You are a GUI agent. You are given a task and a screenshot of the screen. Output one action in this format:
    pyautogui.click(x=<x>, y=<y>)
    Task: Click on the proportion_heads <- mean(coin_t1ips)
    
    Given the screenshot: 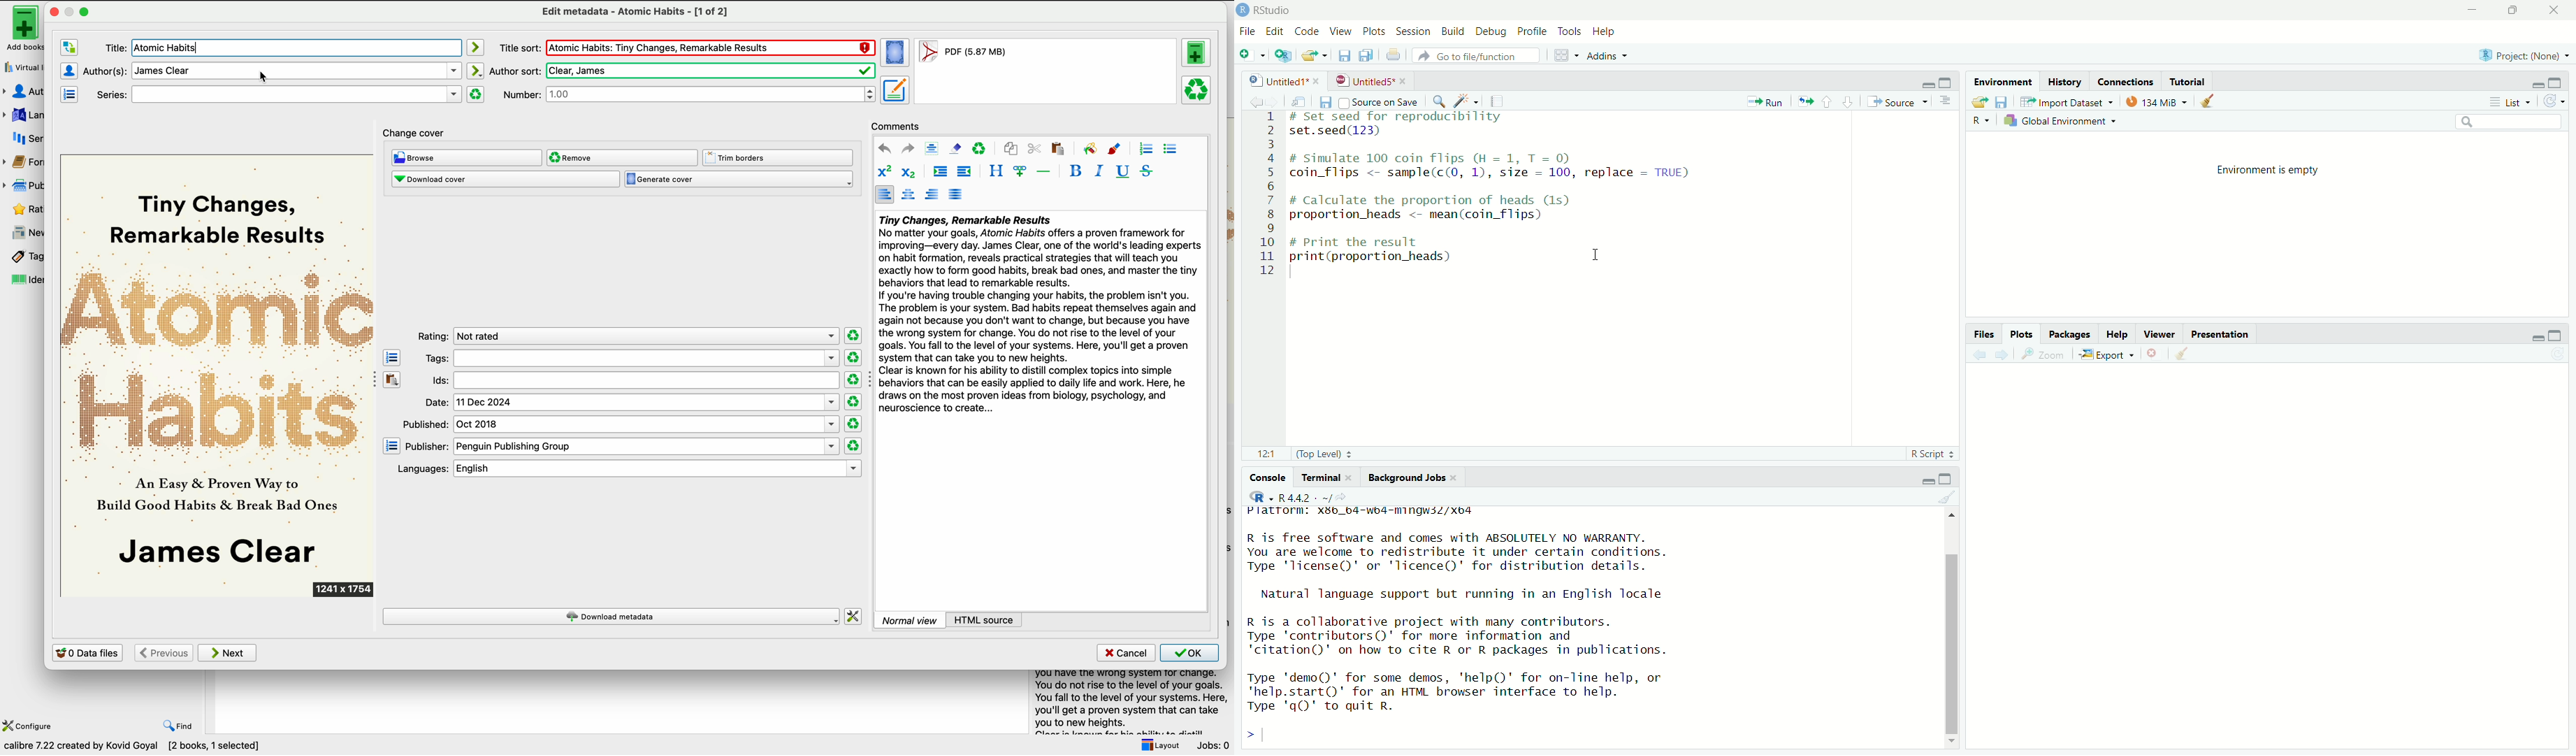 What is the action you would take?
    pyautogui.click(x=1431, y=217)
    